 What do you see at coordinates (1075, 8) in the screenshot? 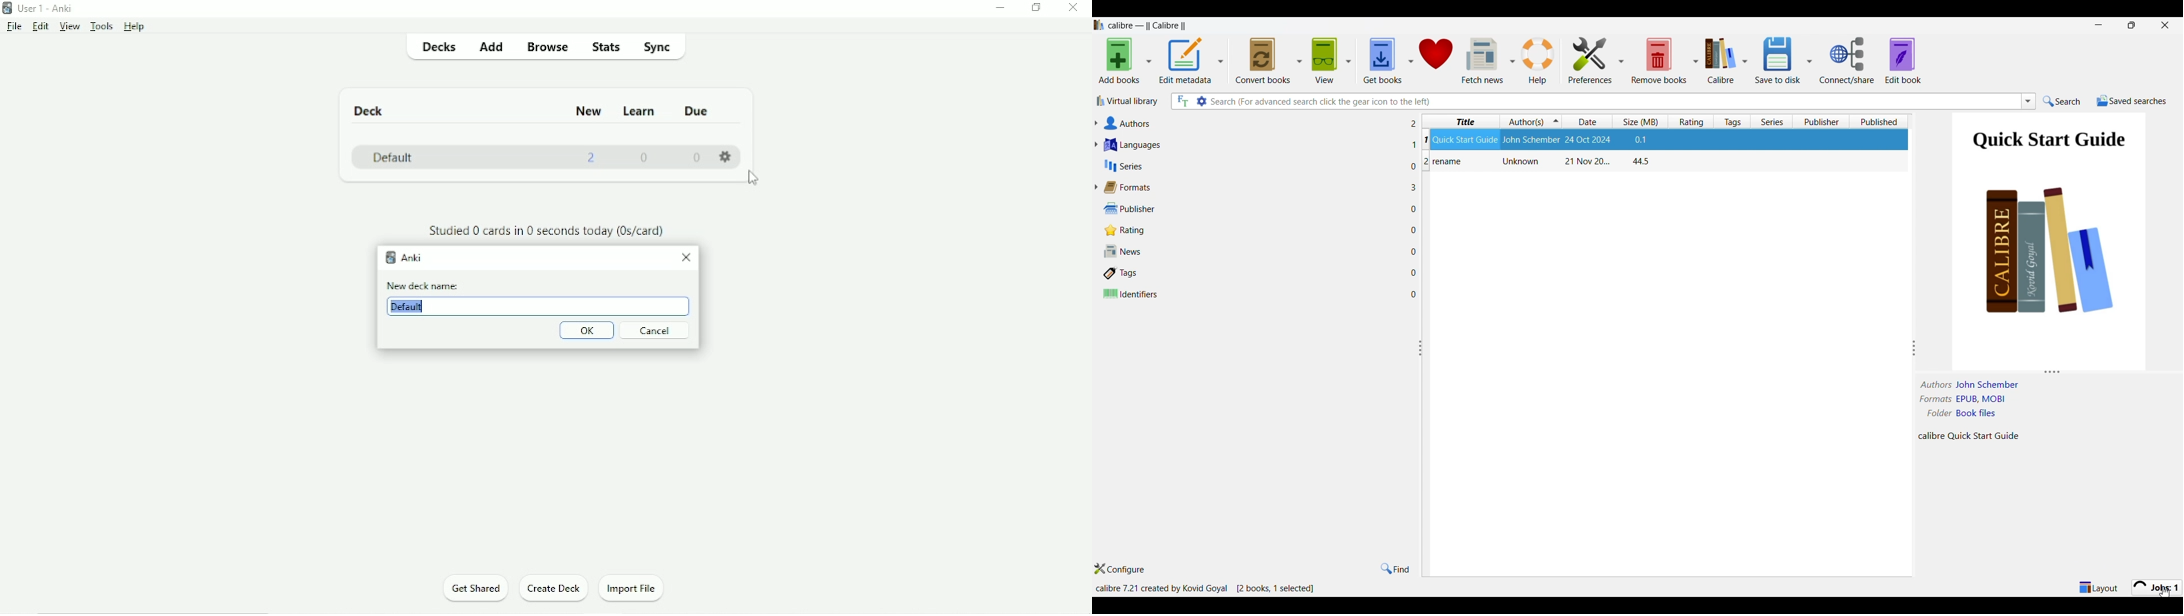
I see `Close` at bounding box center [1075, 8].